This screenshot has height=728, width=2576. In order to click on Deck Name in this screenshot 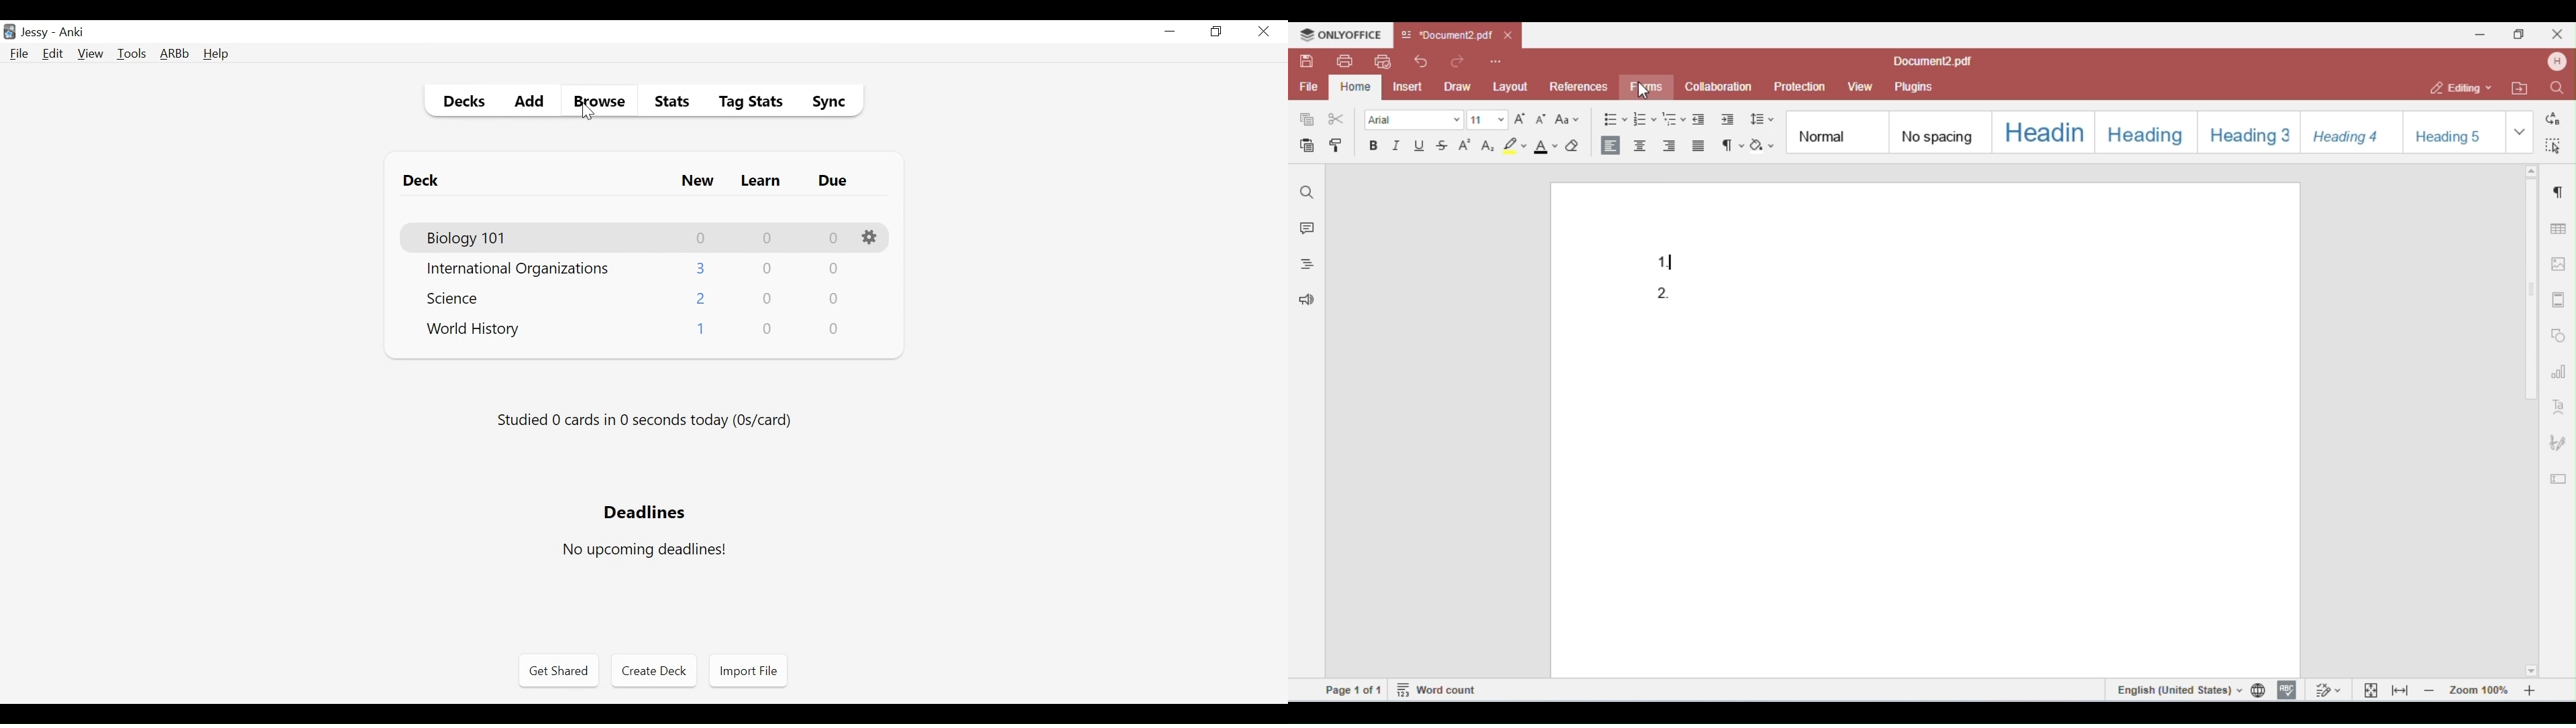, I will do `click(457, 298)`.